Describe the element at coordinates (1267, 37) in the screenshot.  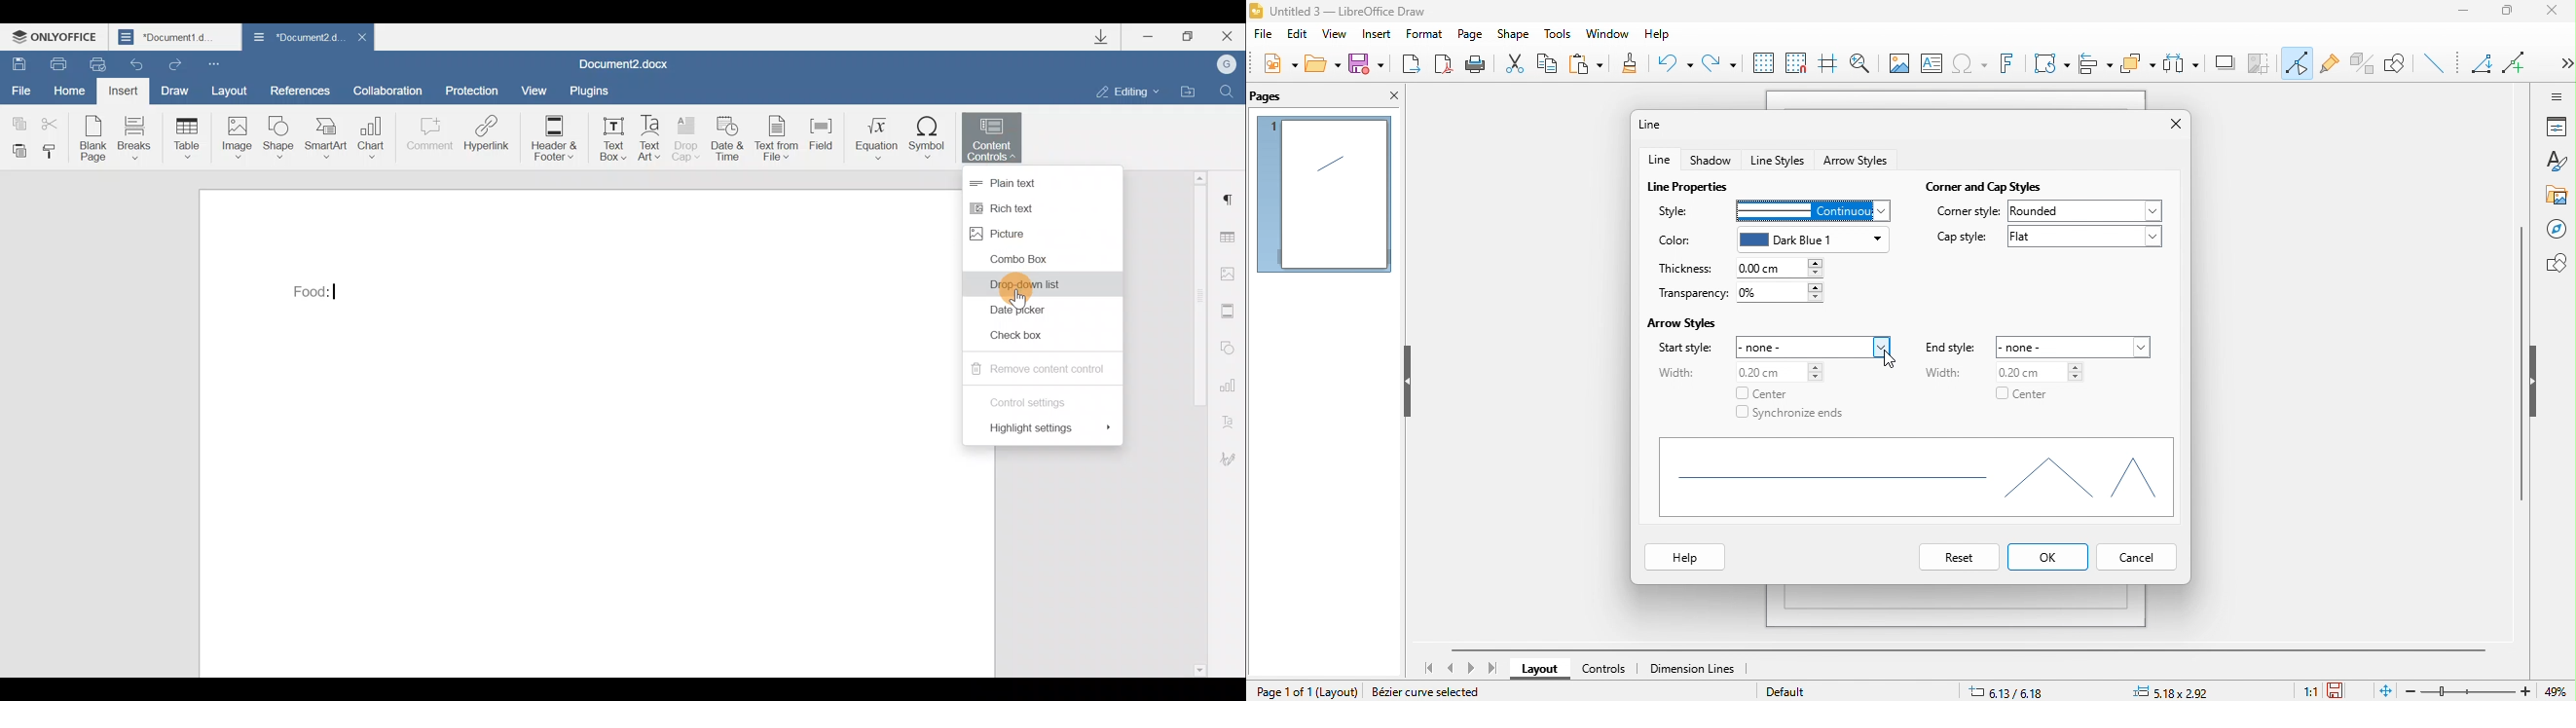
I see `file` at that location.